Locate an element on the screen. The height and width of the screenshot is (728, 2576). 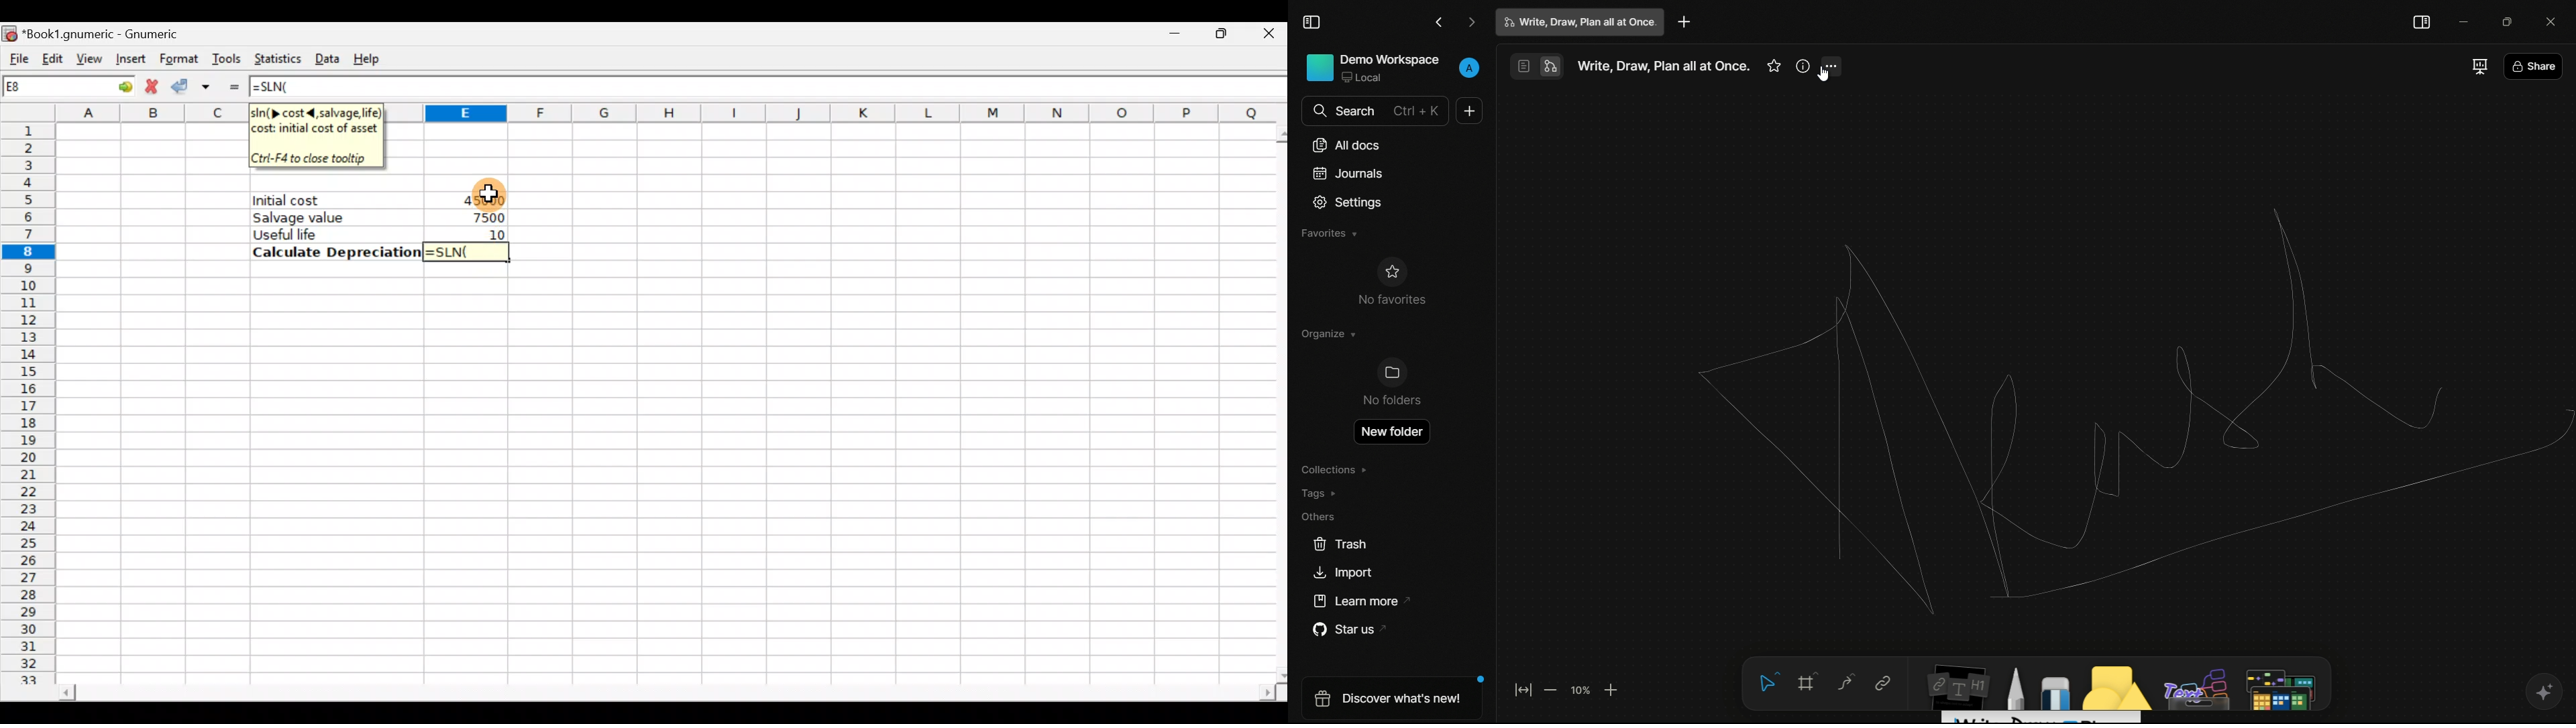
Local is located at coordinates (1372, 77).